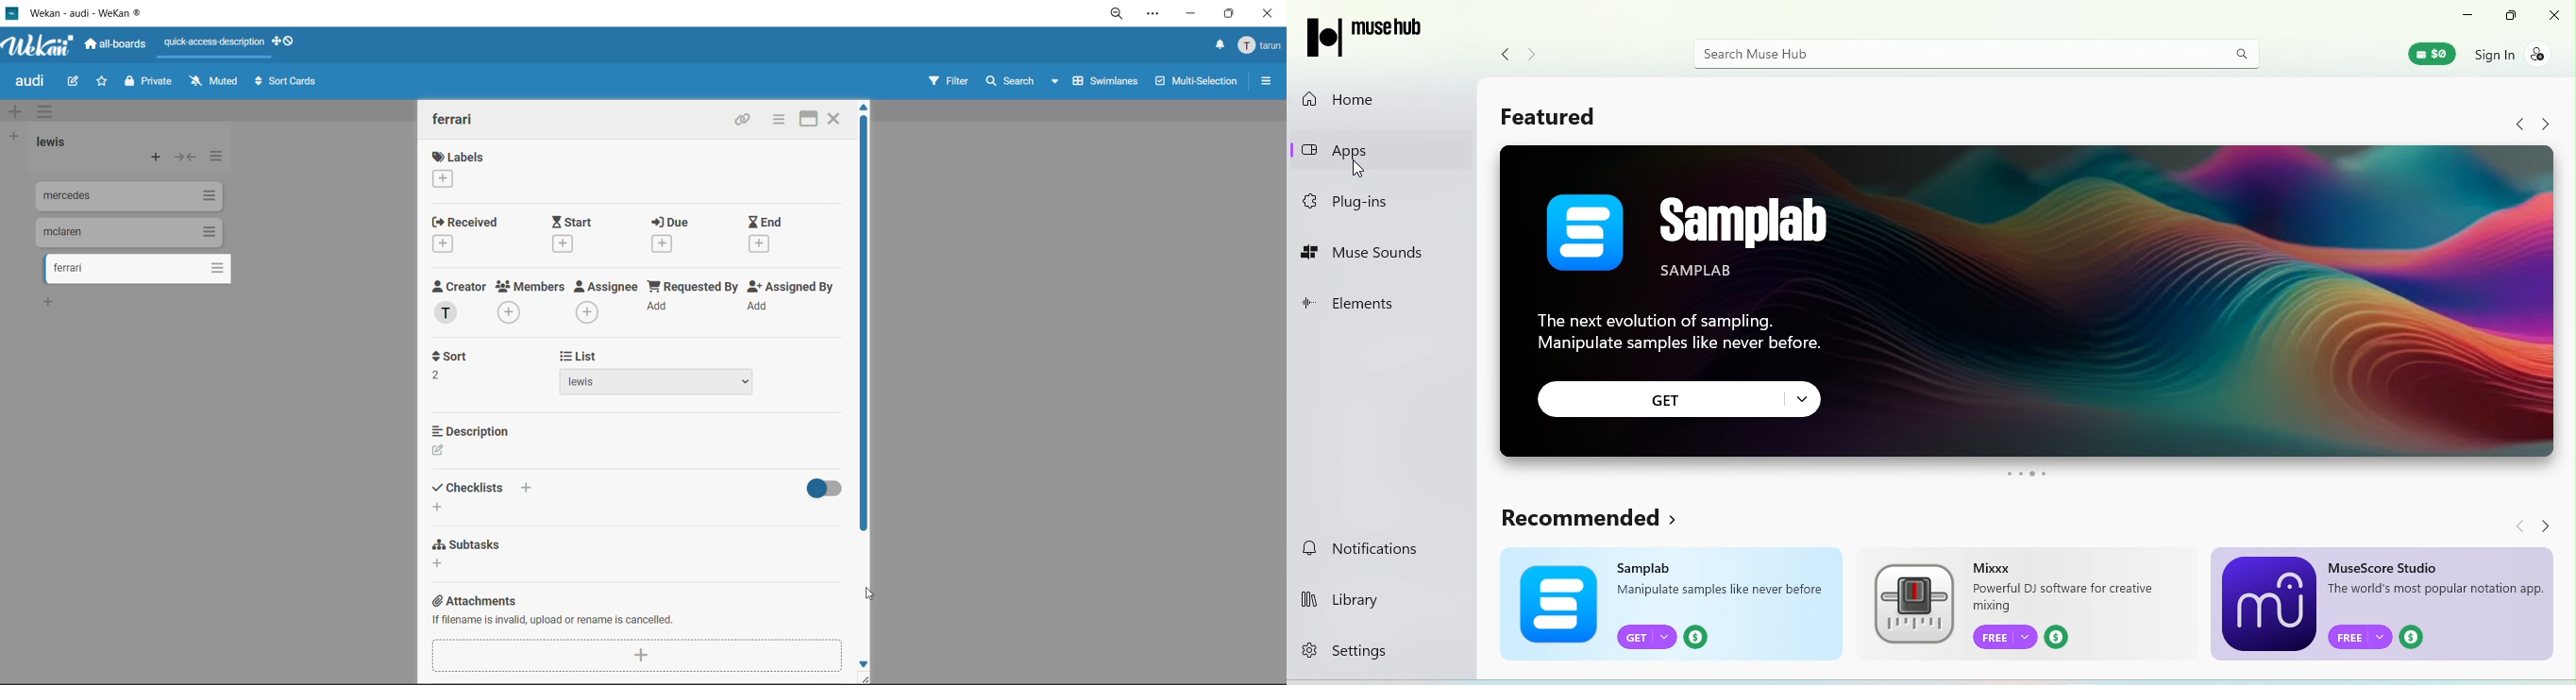 This screenshot has width=2576, height=700. What do you see at coordinates (101, 82) in the screenshot?
I see `star` at bounding box center [101, 82].